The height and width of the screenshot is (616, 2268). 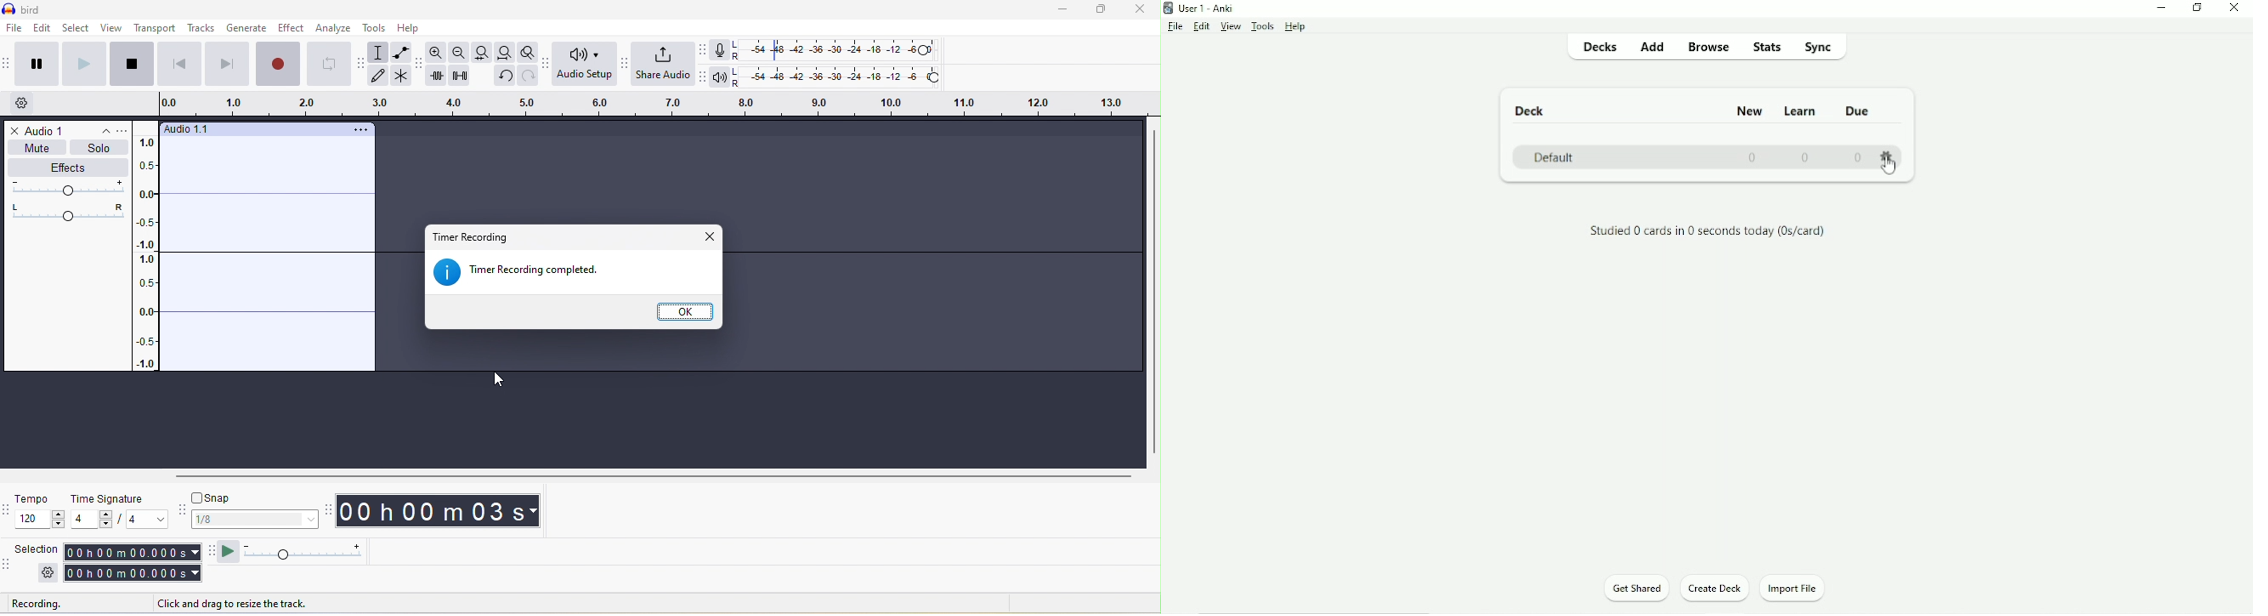 What do you see at coordinates (1202, 27) in the screenshot?
I see `Edit` at bounding box center [1202, 27].